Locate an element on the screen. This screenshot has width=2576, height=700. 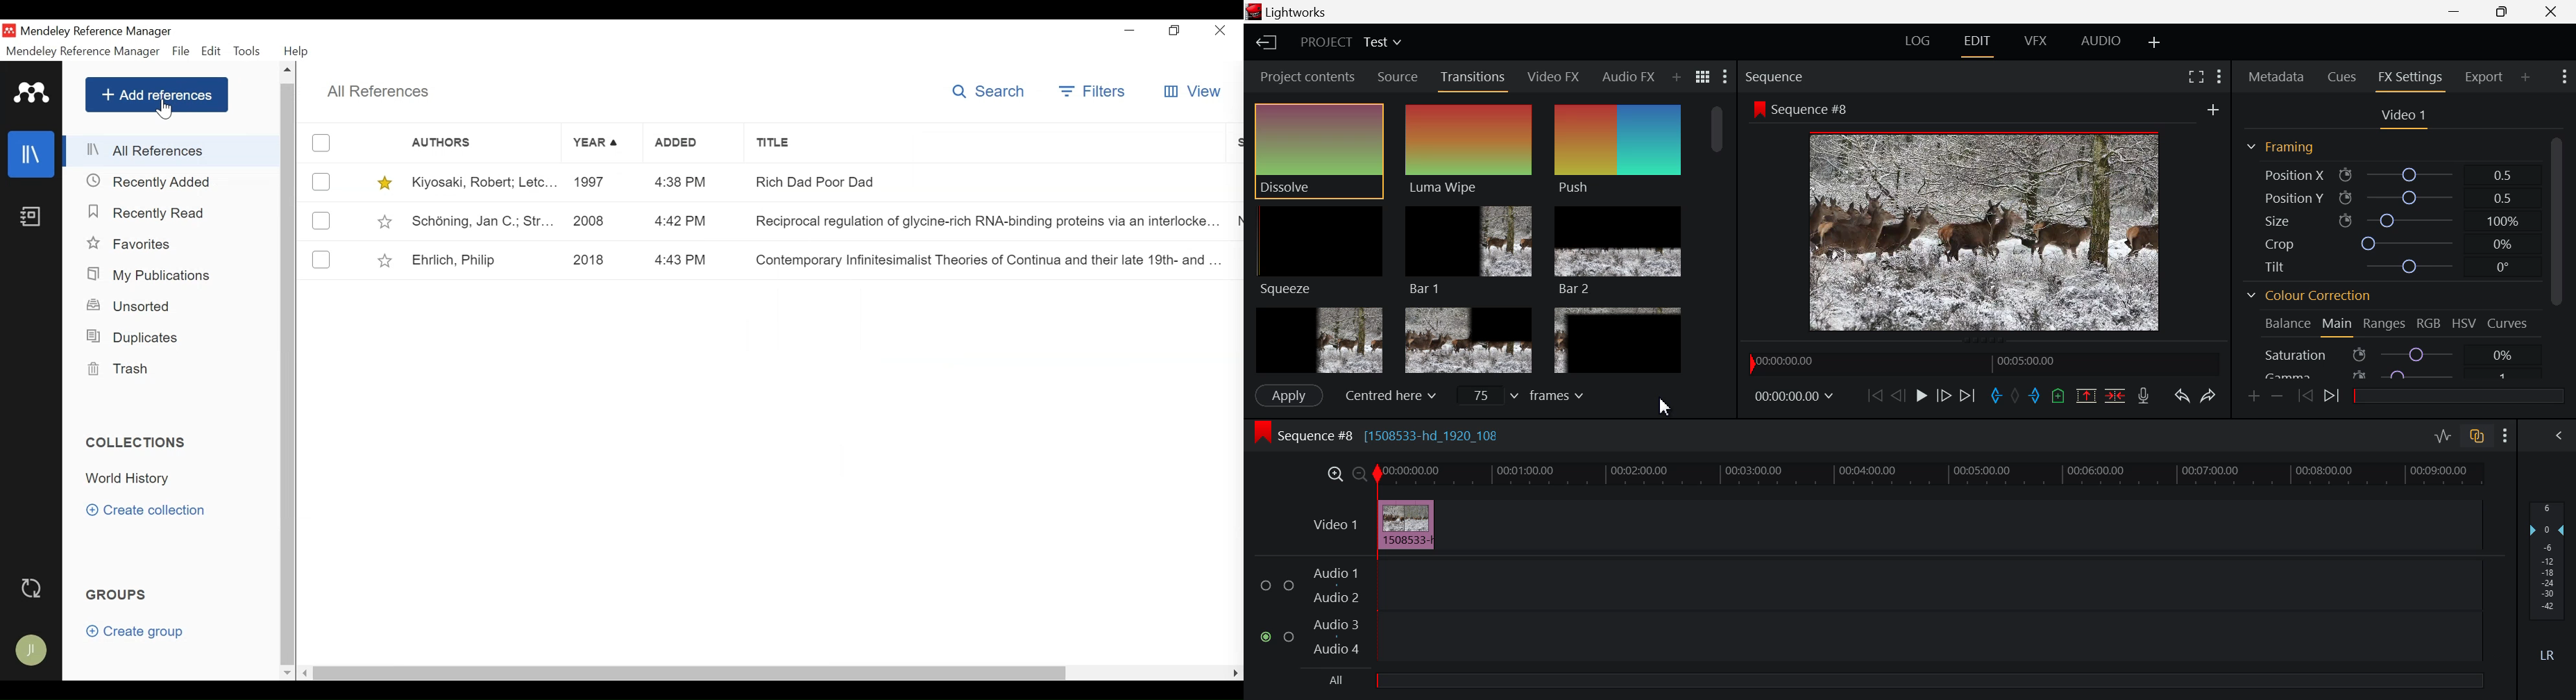
Clip Inserted in Video Layer is located at coordinates (1889, 524).